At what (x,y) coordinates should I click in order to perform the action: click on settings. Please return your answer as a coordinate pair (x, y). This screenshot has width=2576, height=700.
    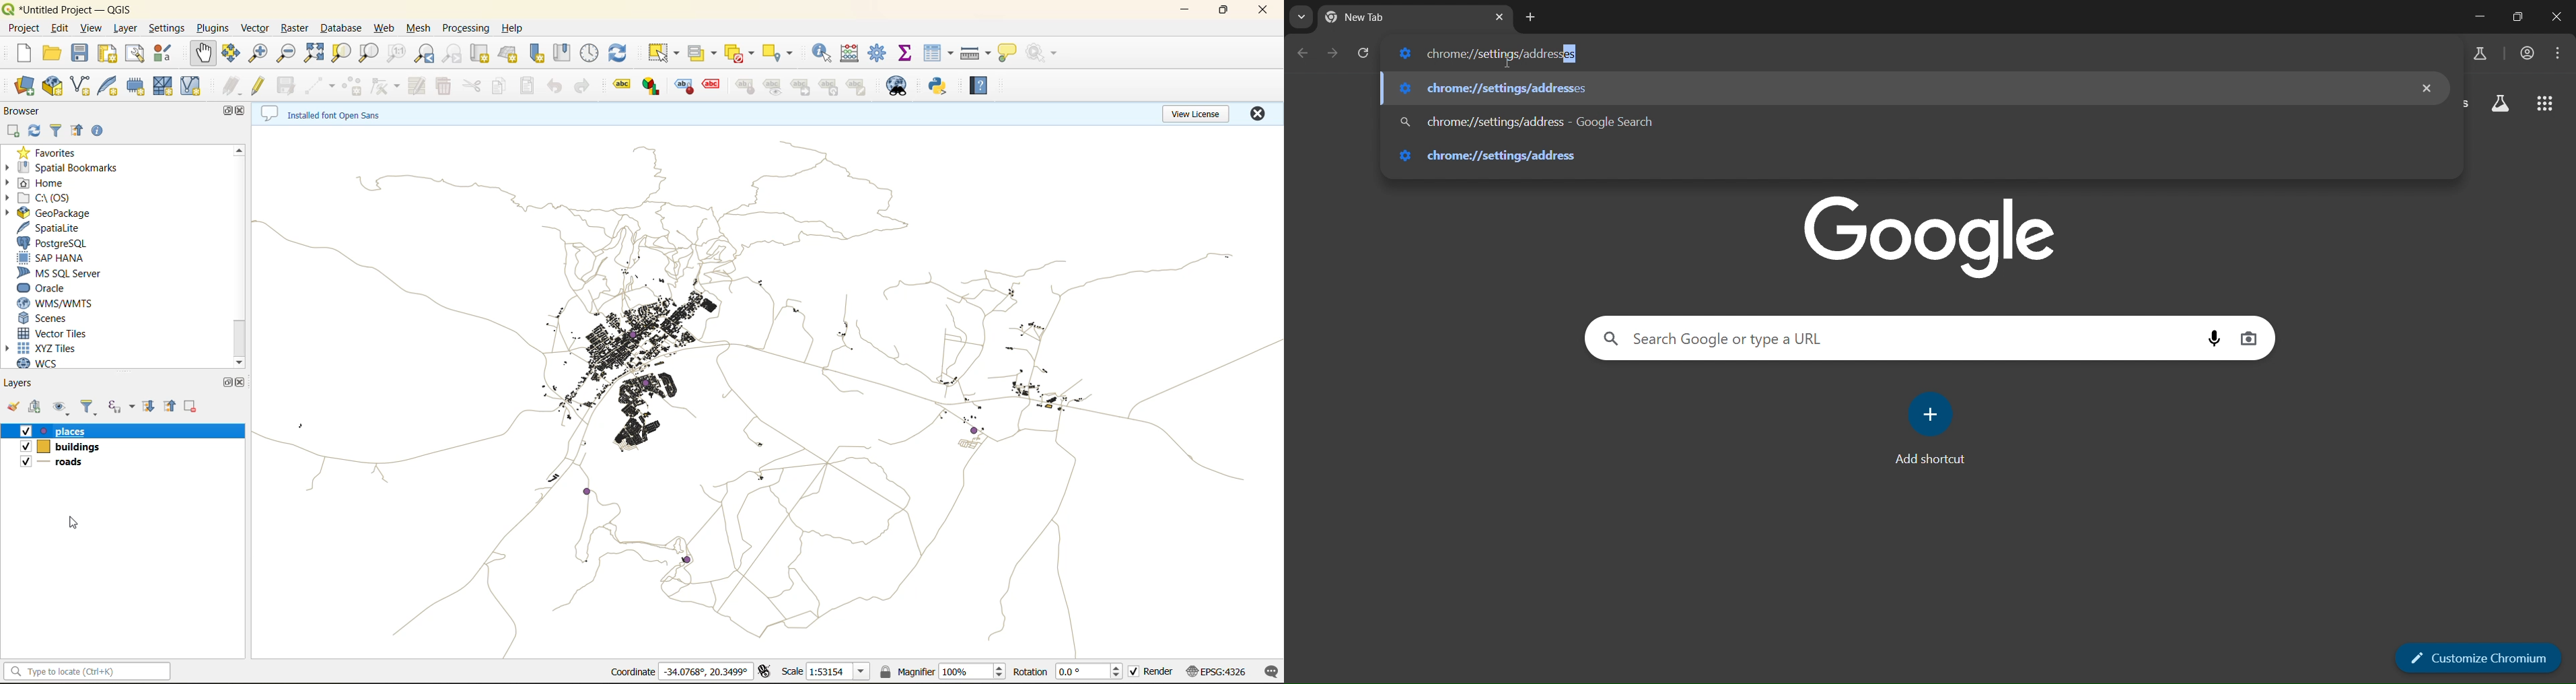
    Looking at the image, I should click on (167, 30).